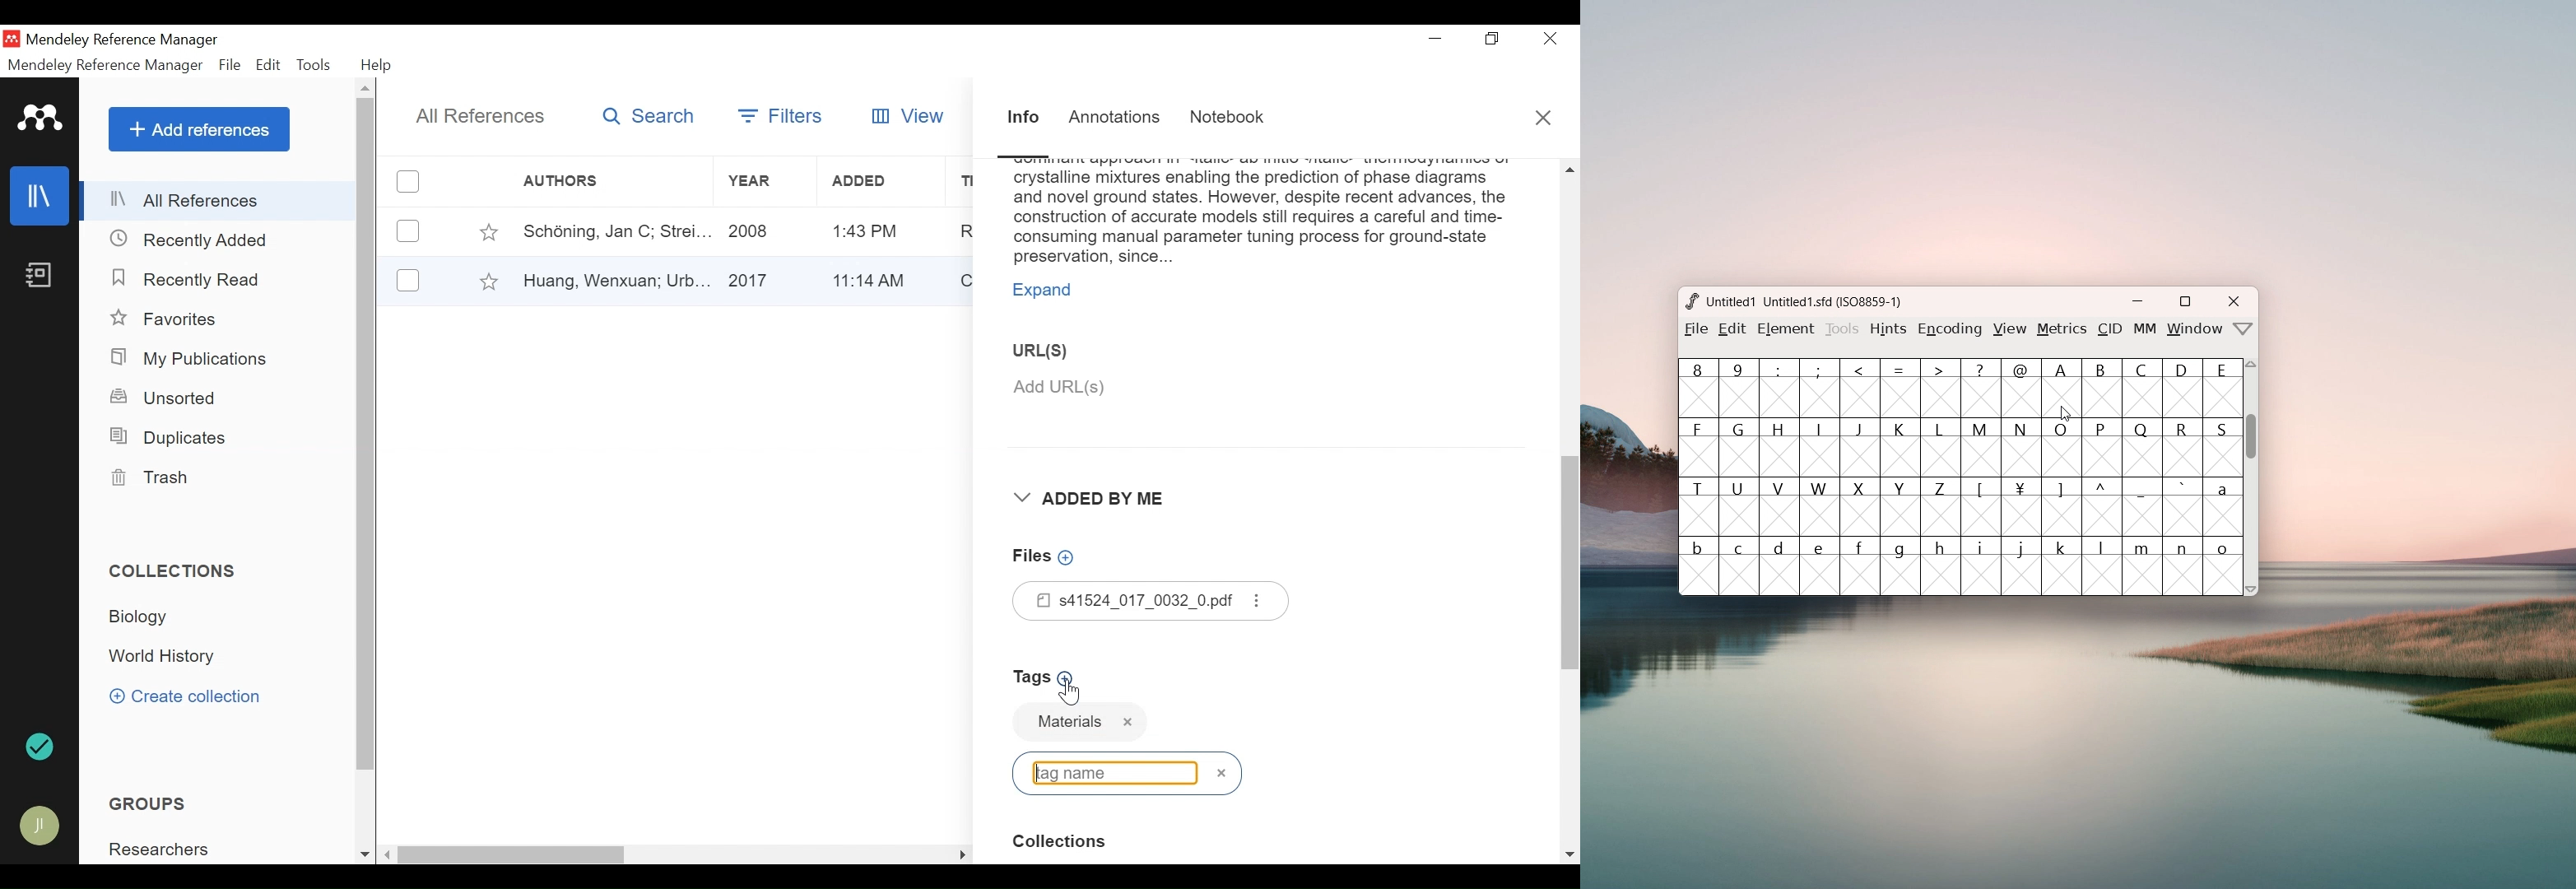  What do you see at coordinates (1495, 39) in the screenshot?
I see `Restore` at bounding box center [1495, 39].